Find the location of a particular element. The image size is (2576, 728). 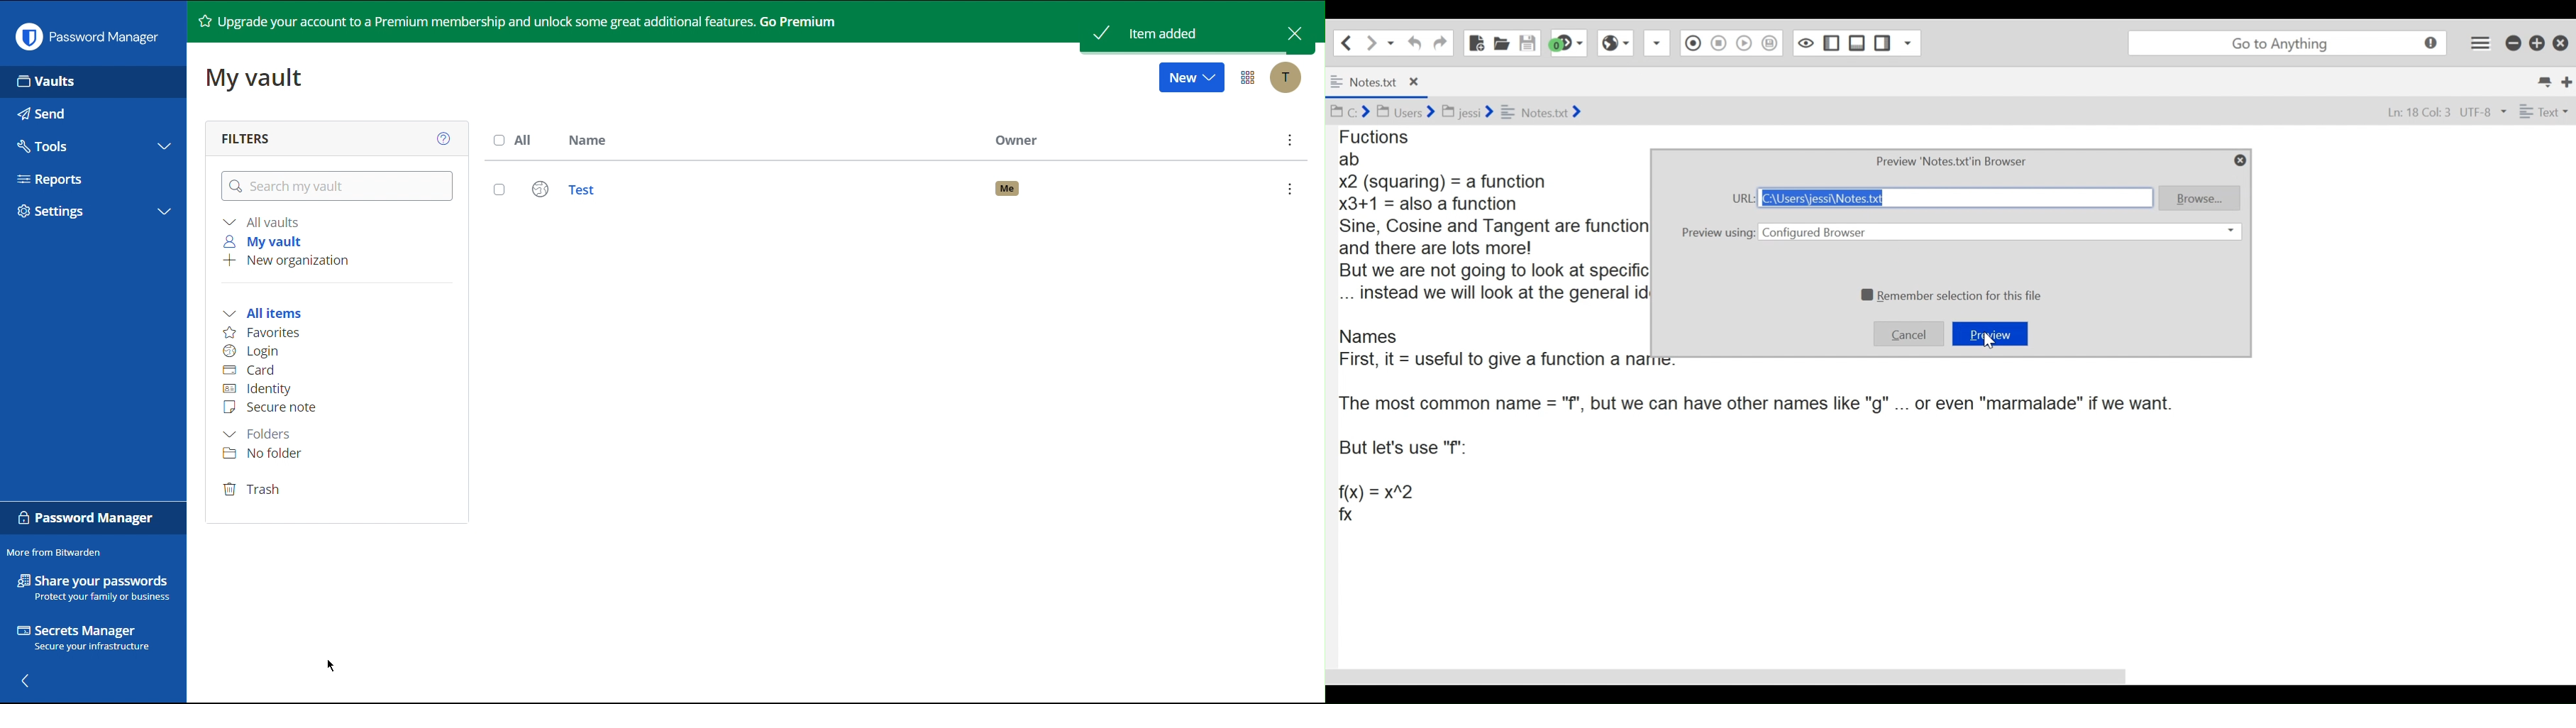

More is located at coordinates (1288, 142).